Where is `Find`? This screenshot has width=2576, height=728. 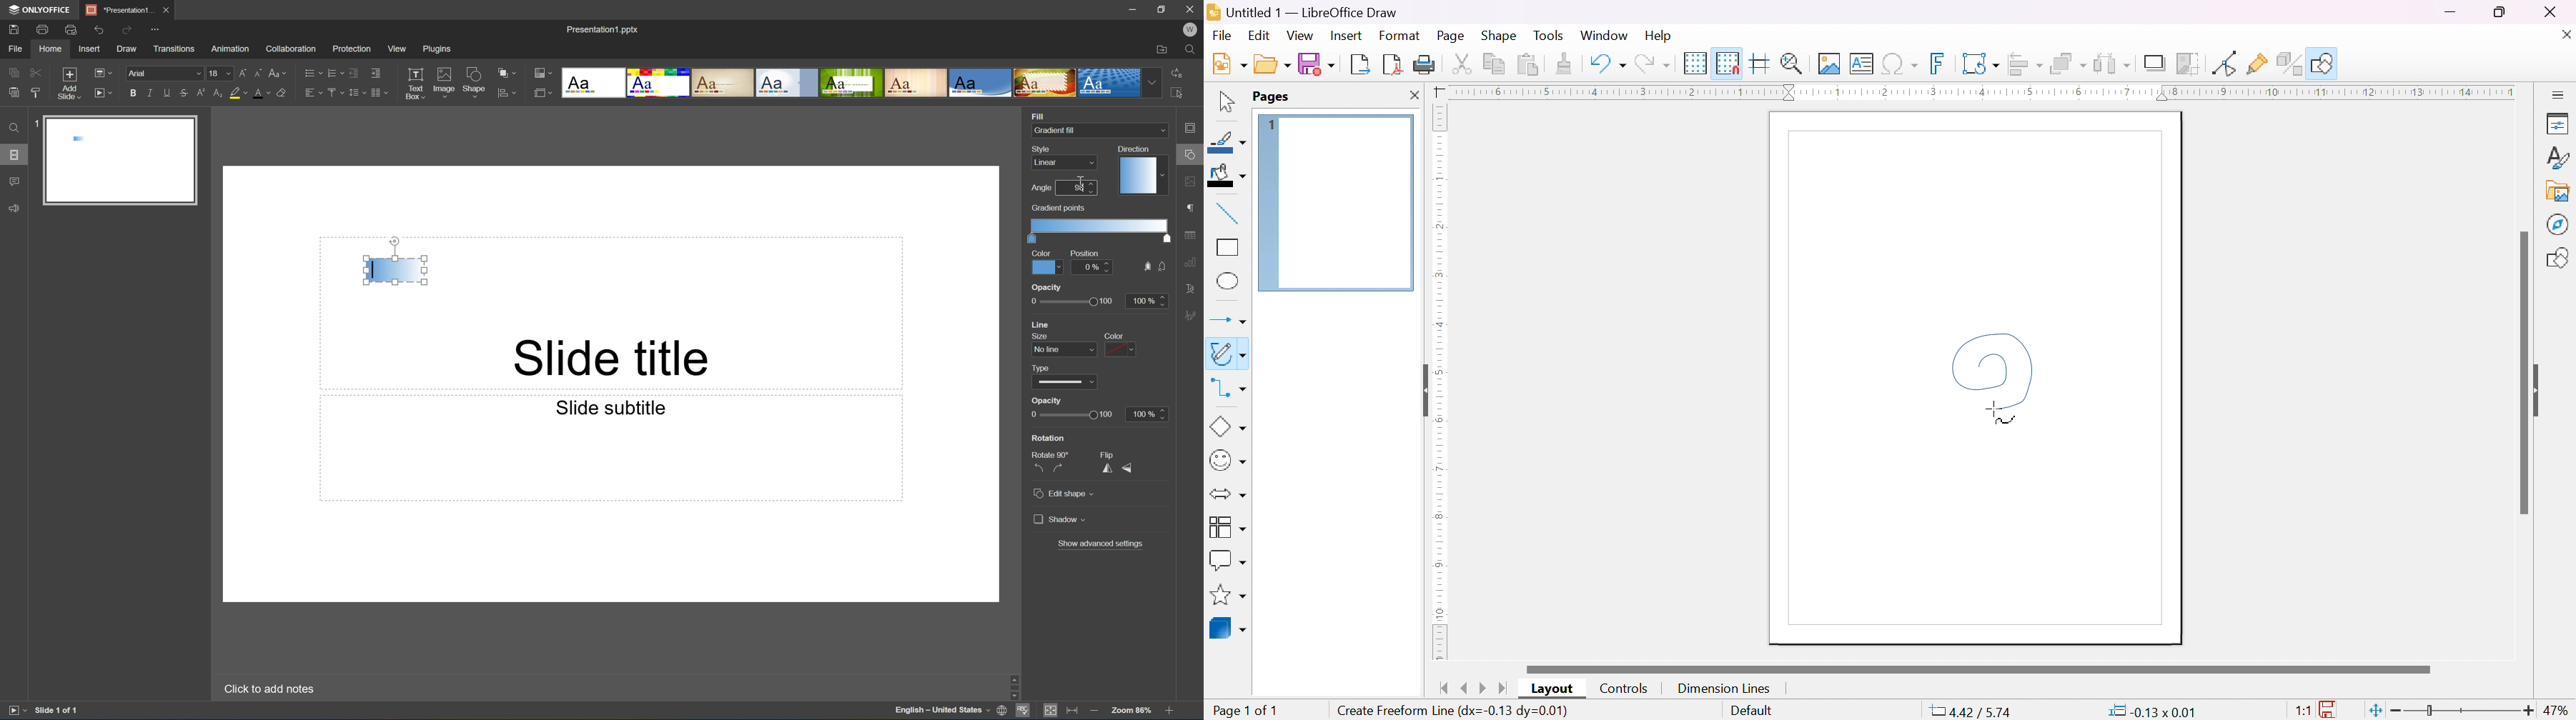 Find is located at coordinates (1194, 50).